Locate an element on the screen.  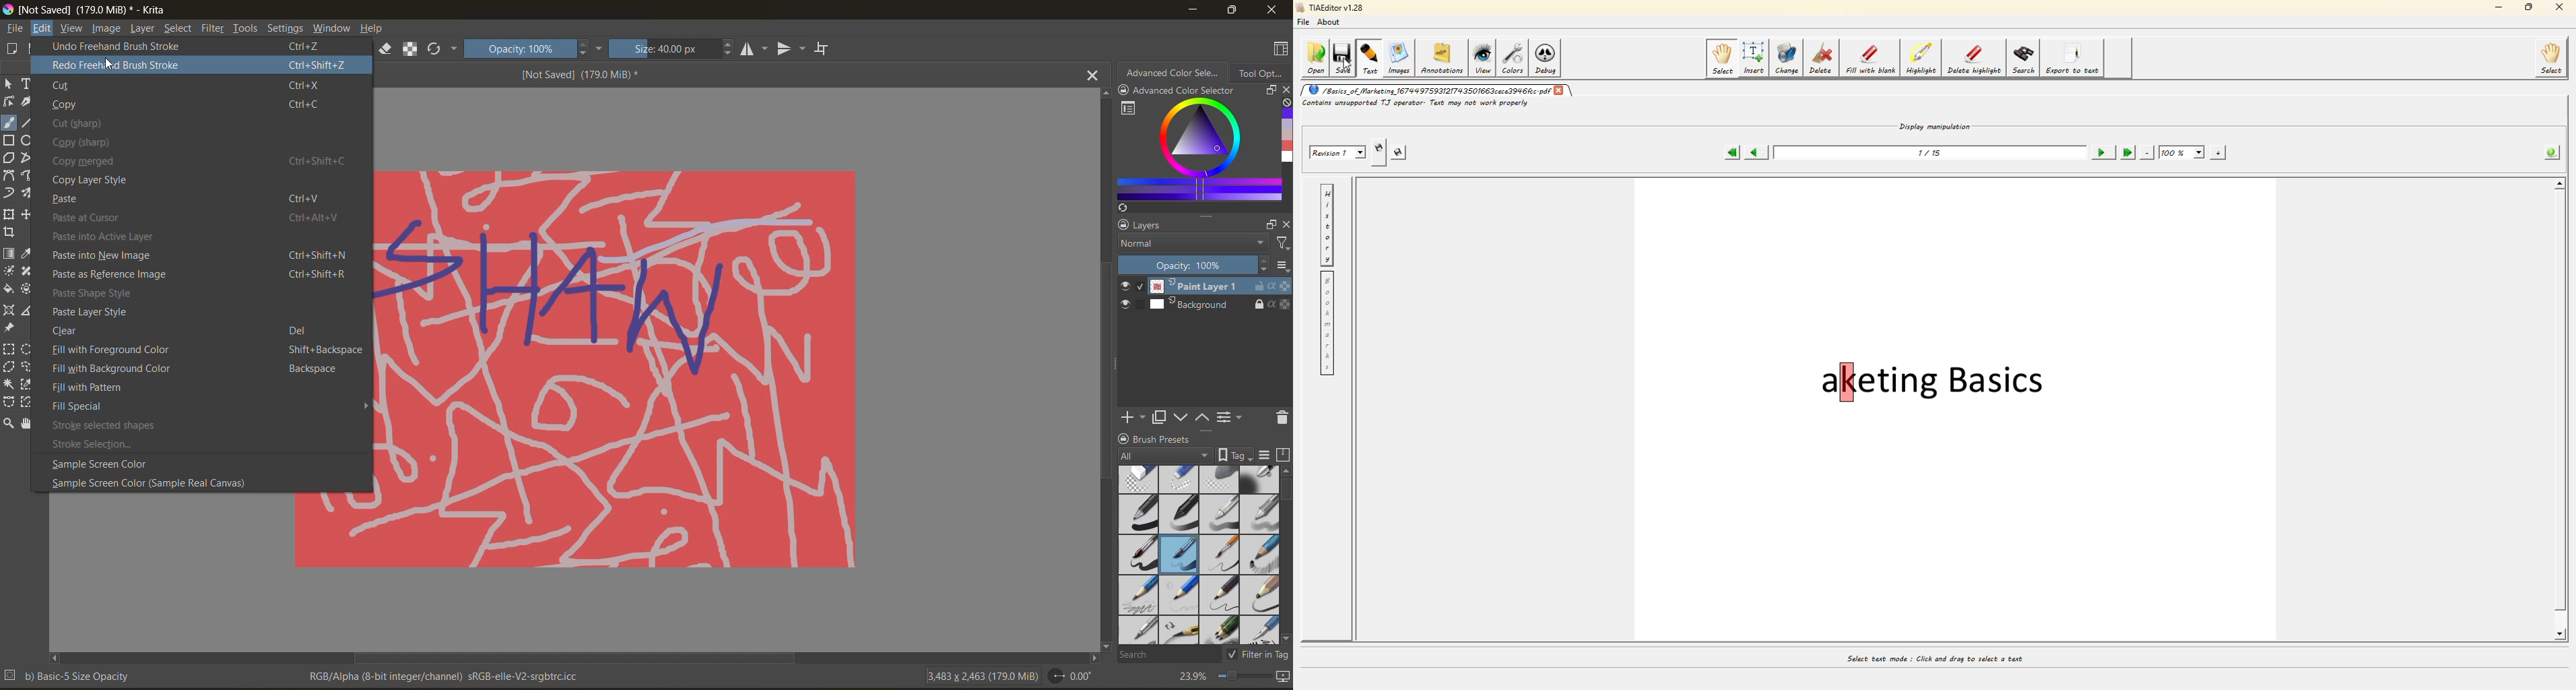
pan tool is located at coordinates (28, 423).